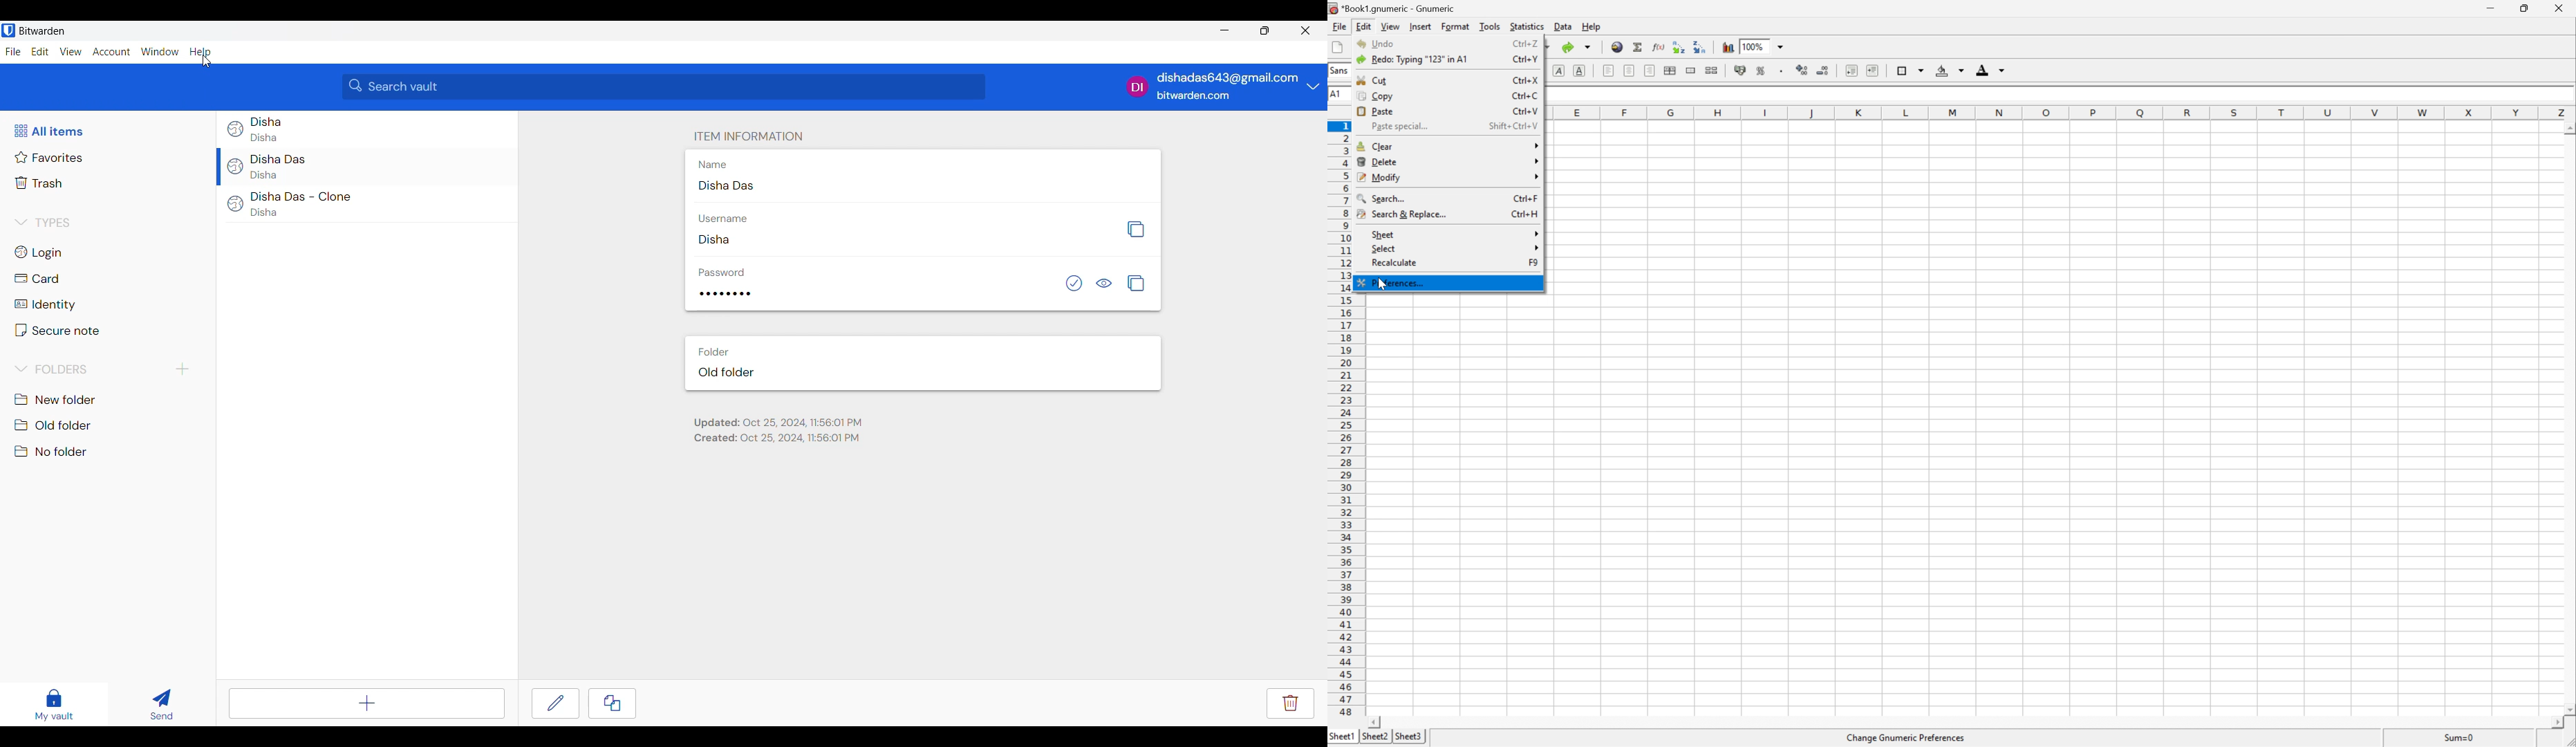 This screenshot has height=756, width=2576. What do you see at coordinates (1455, 263) in the screenshot?
I see `recalculate F9` at bounding box center [1455, 263].